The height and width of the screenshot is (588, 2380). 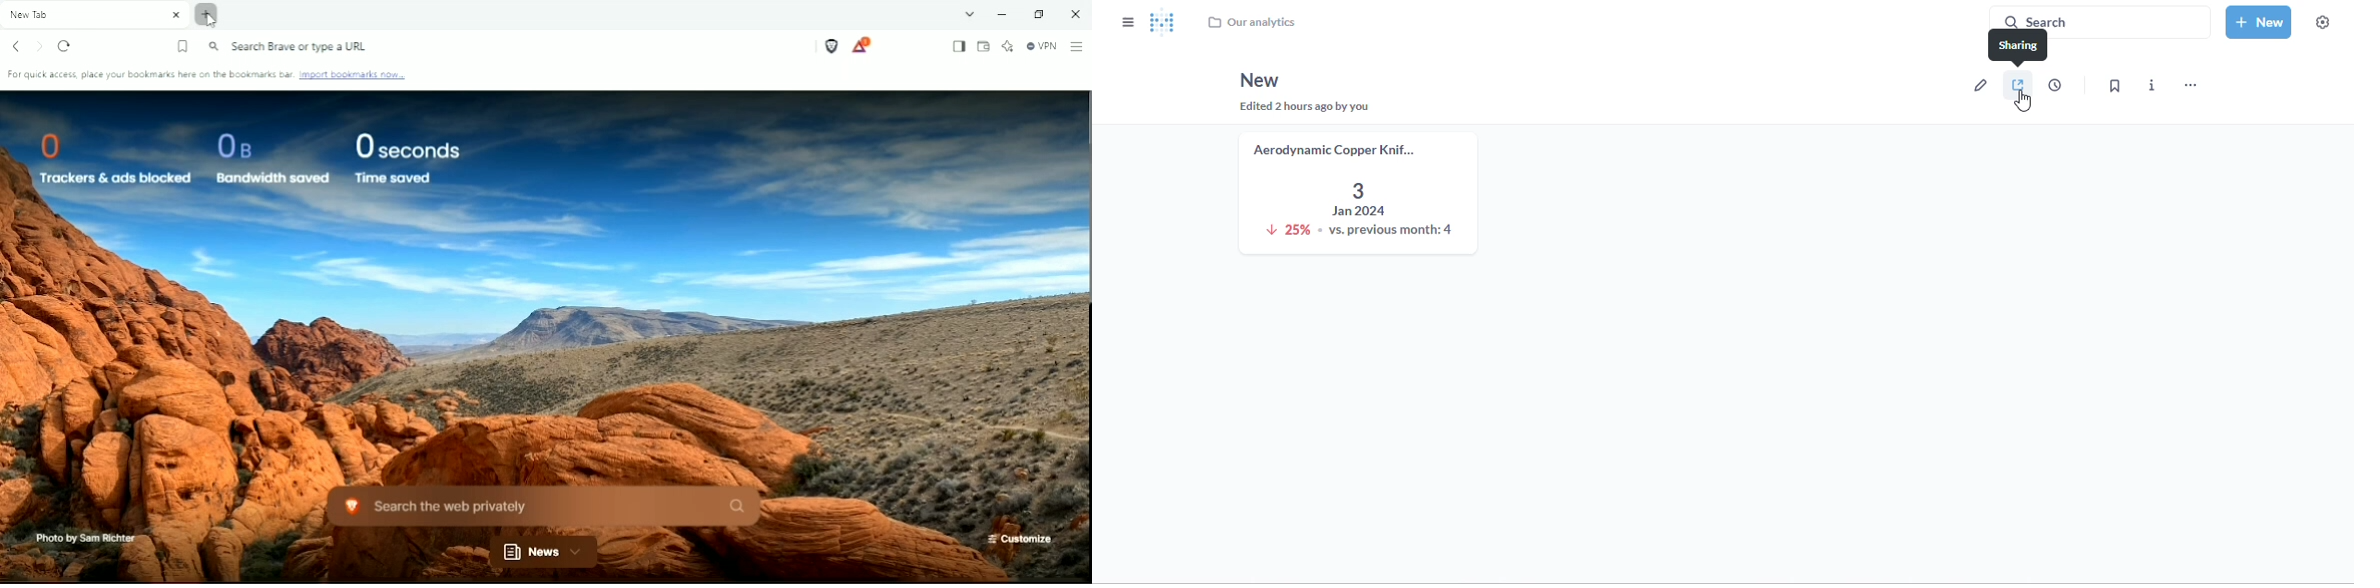 I want to click on settings, so click(x=2323, y=22).